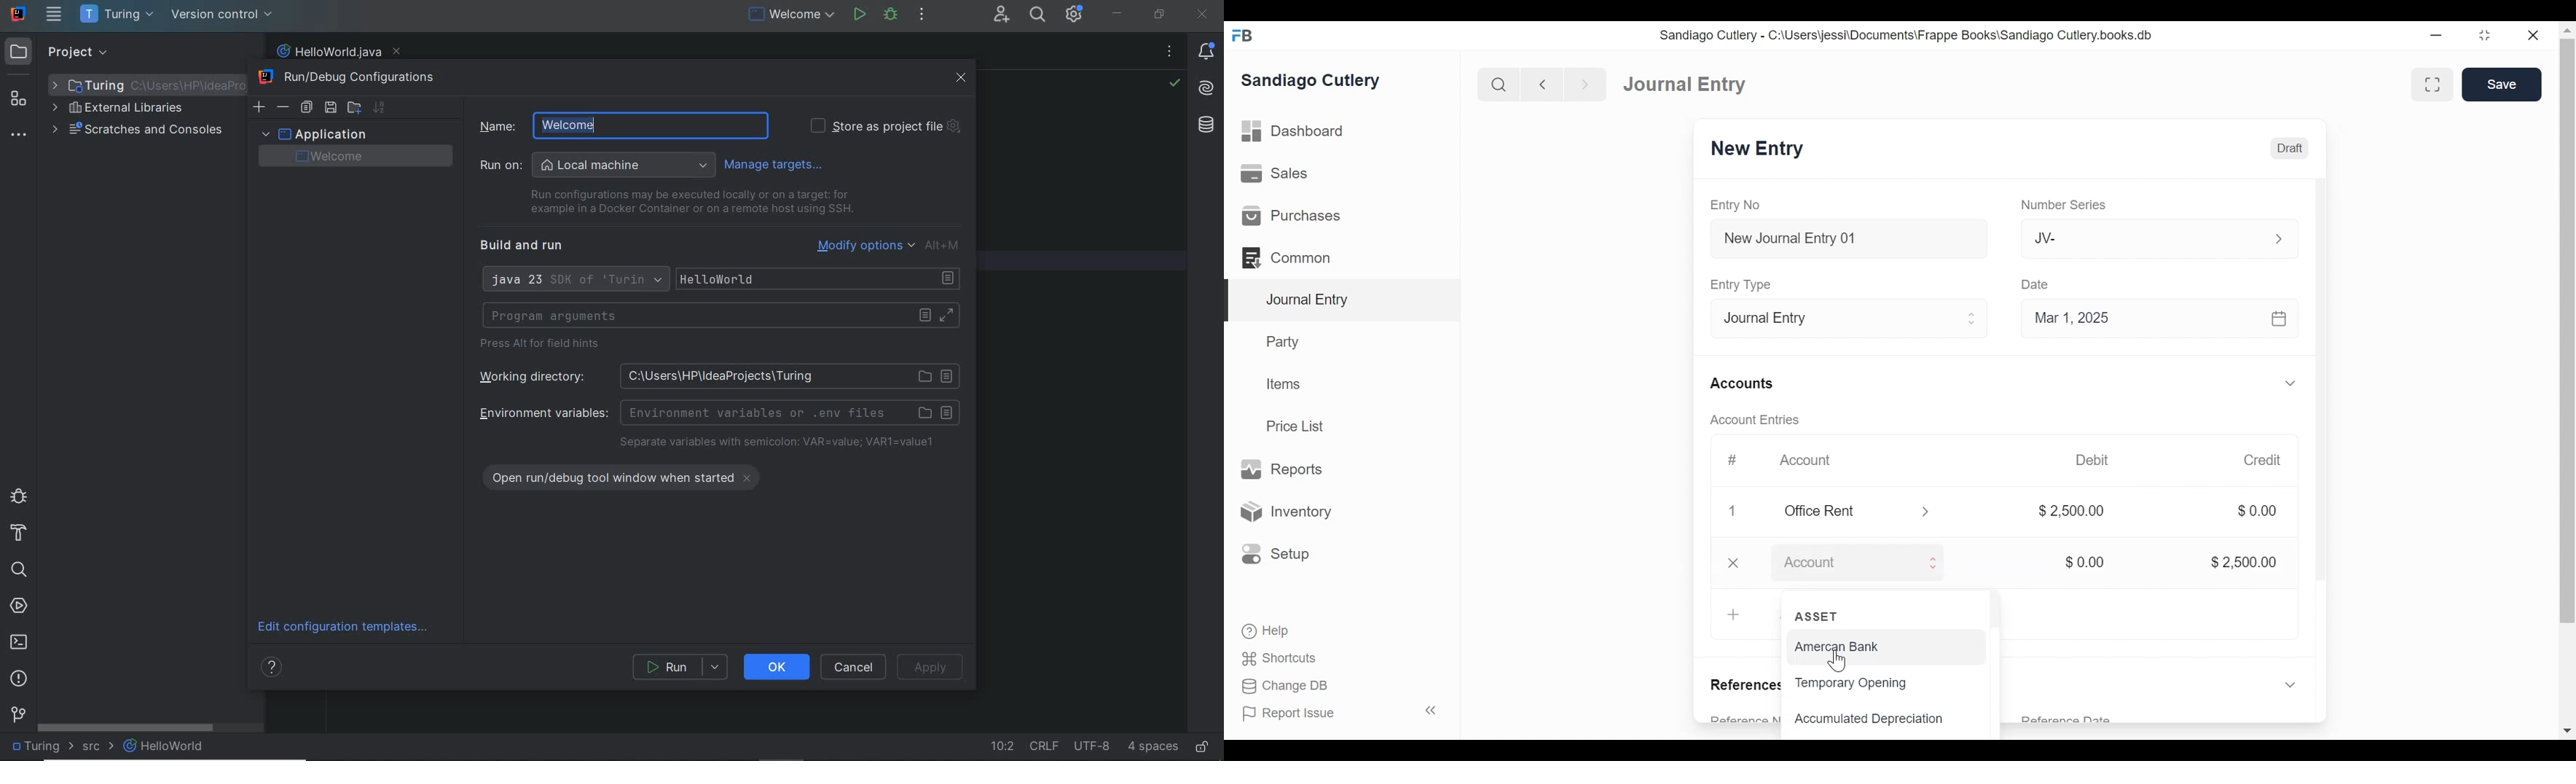 This screenshot has width=2576, height=784. What do you see at coordinates (1919, 35) in the screenshot?
I see `Sandiago Cutlery - C:\Users\jessi\Documents\Frappe Books\Sandiago Cutlery.books.db` at bounding box center [1919, 35].